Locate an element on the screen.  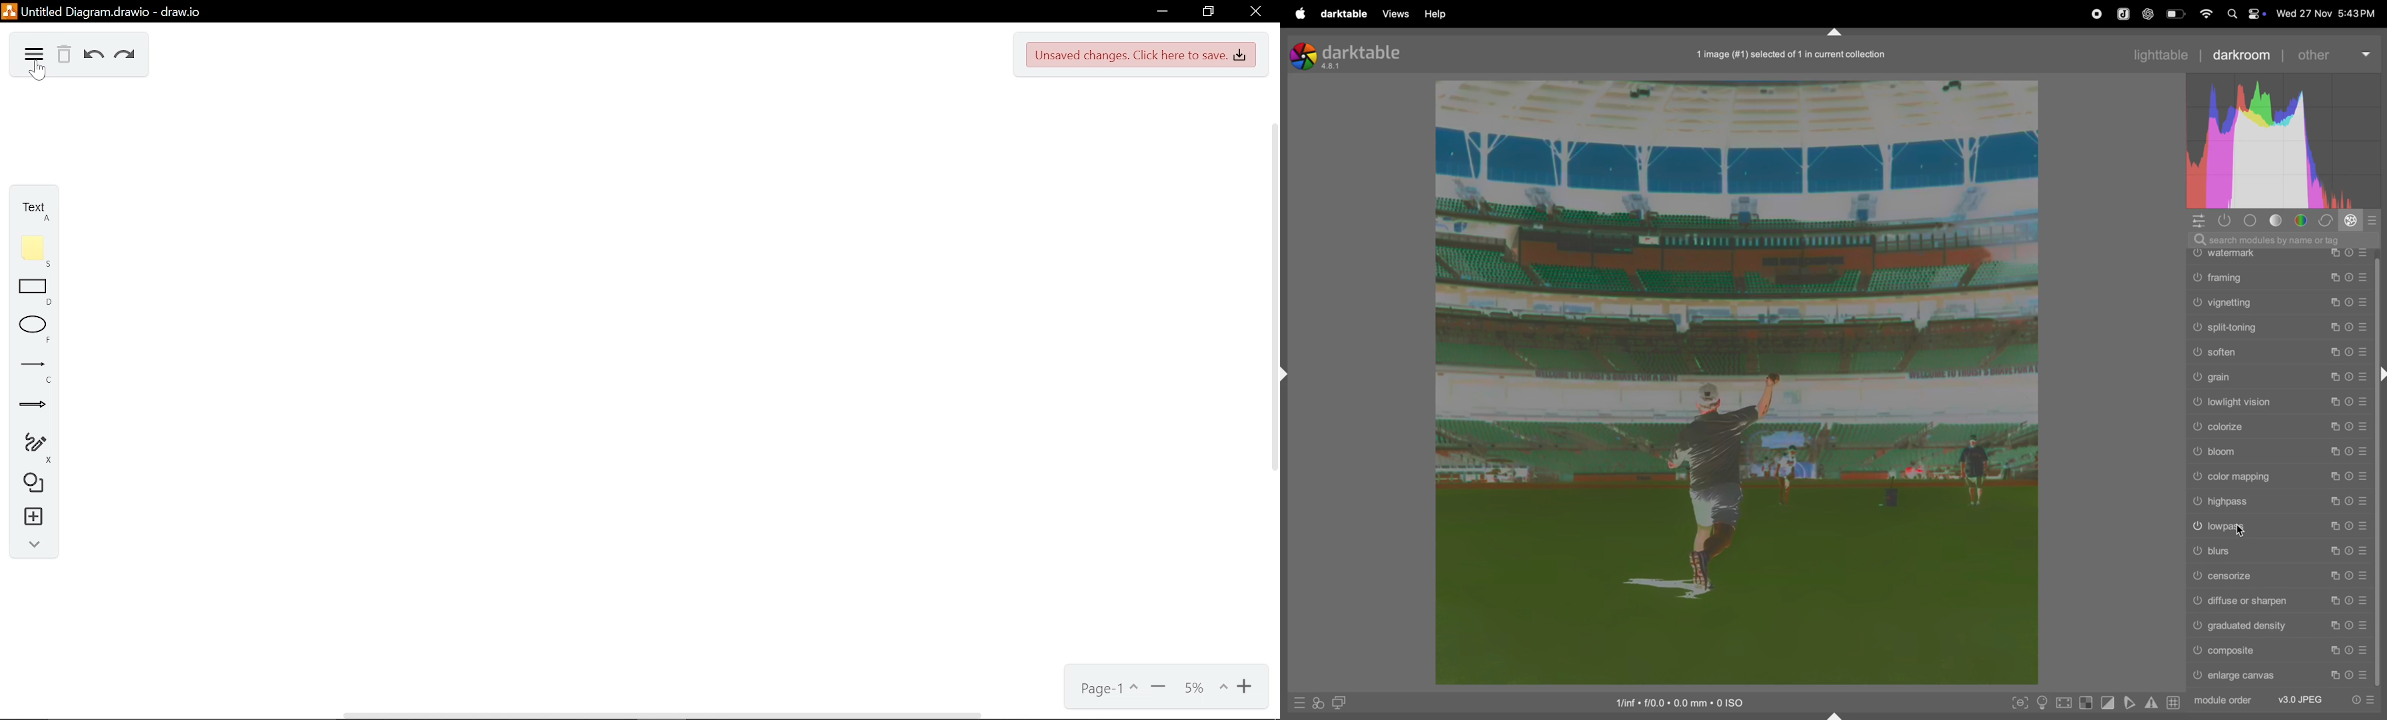
grain is located at coordinates (2281, 377).